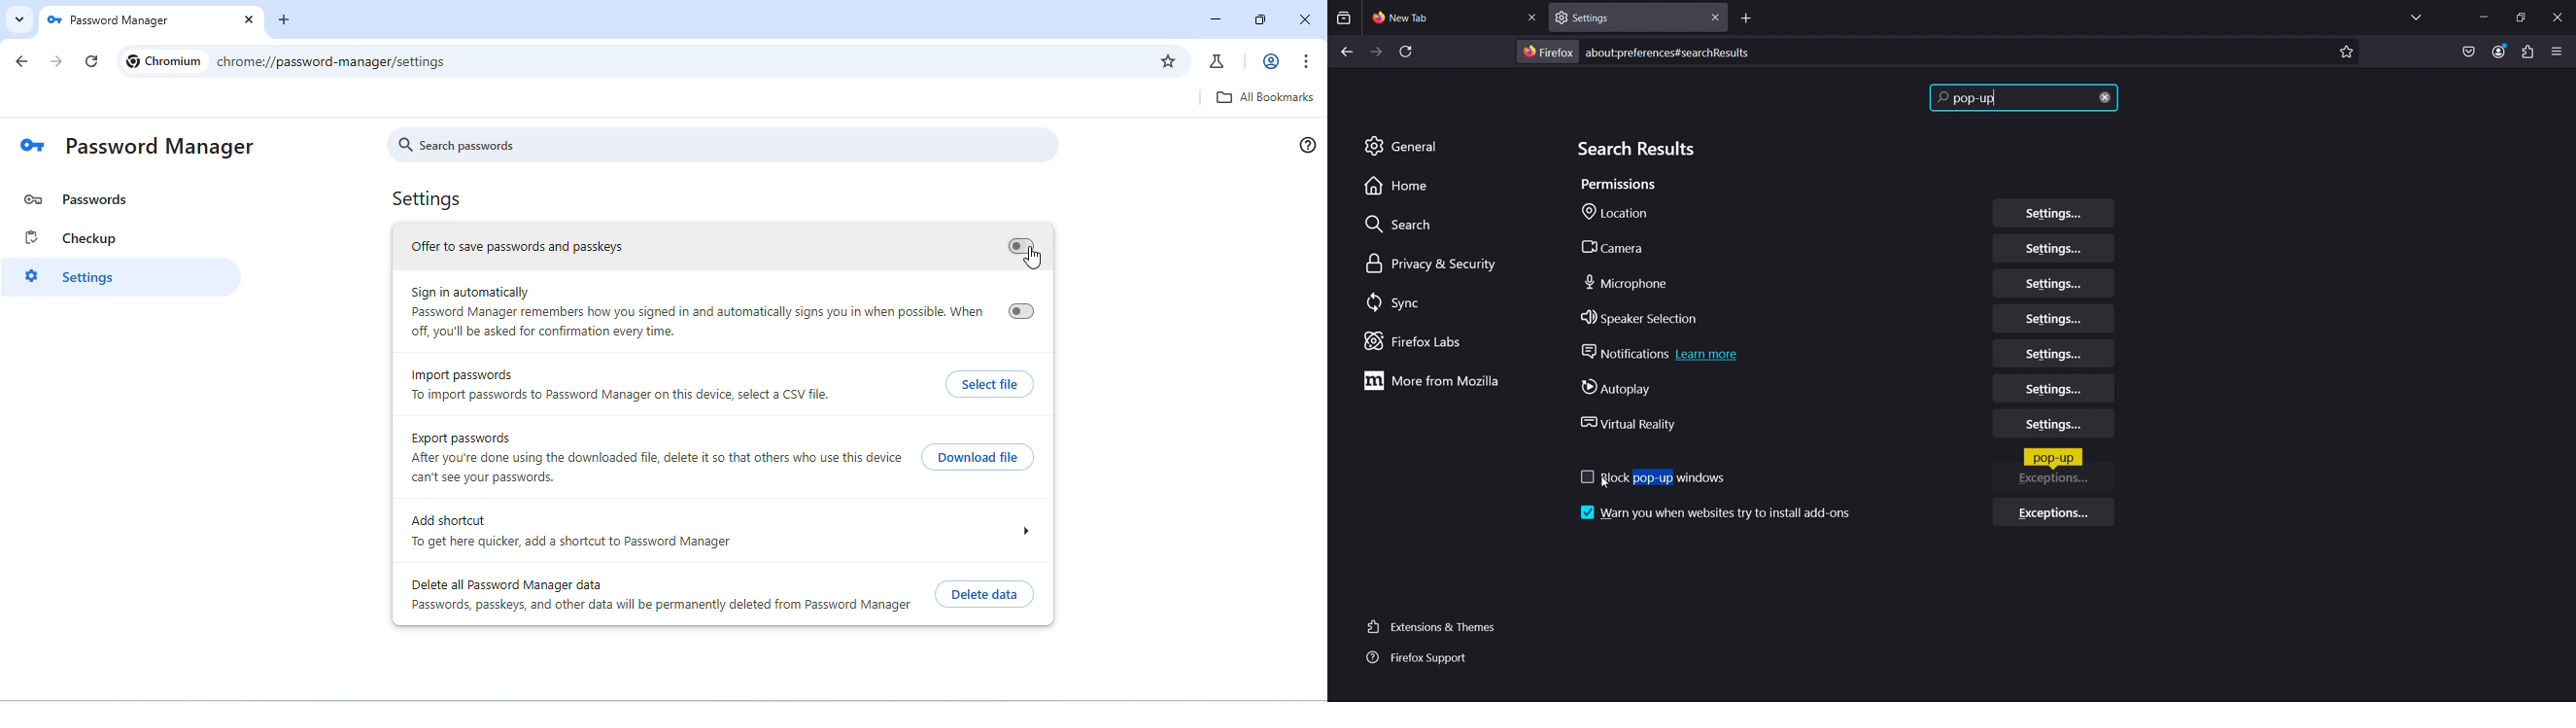 Image resolution: width=2576 pixels, height=728 pixels. What do you see at coordinates (451, 519) in the screenshot?
I see `add shortcut` at bounding box center [451, 519].